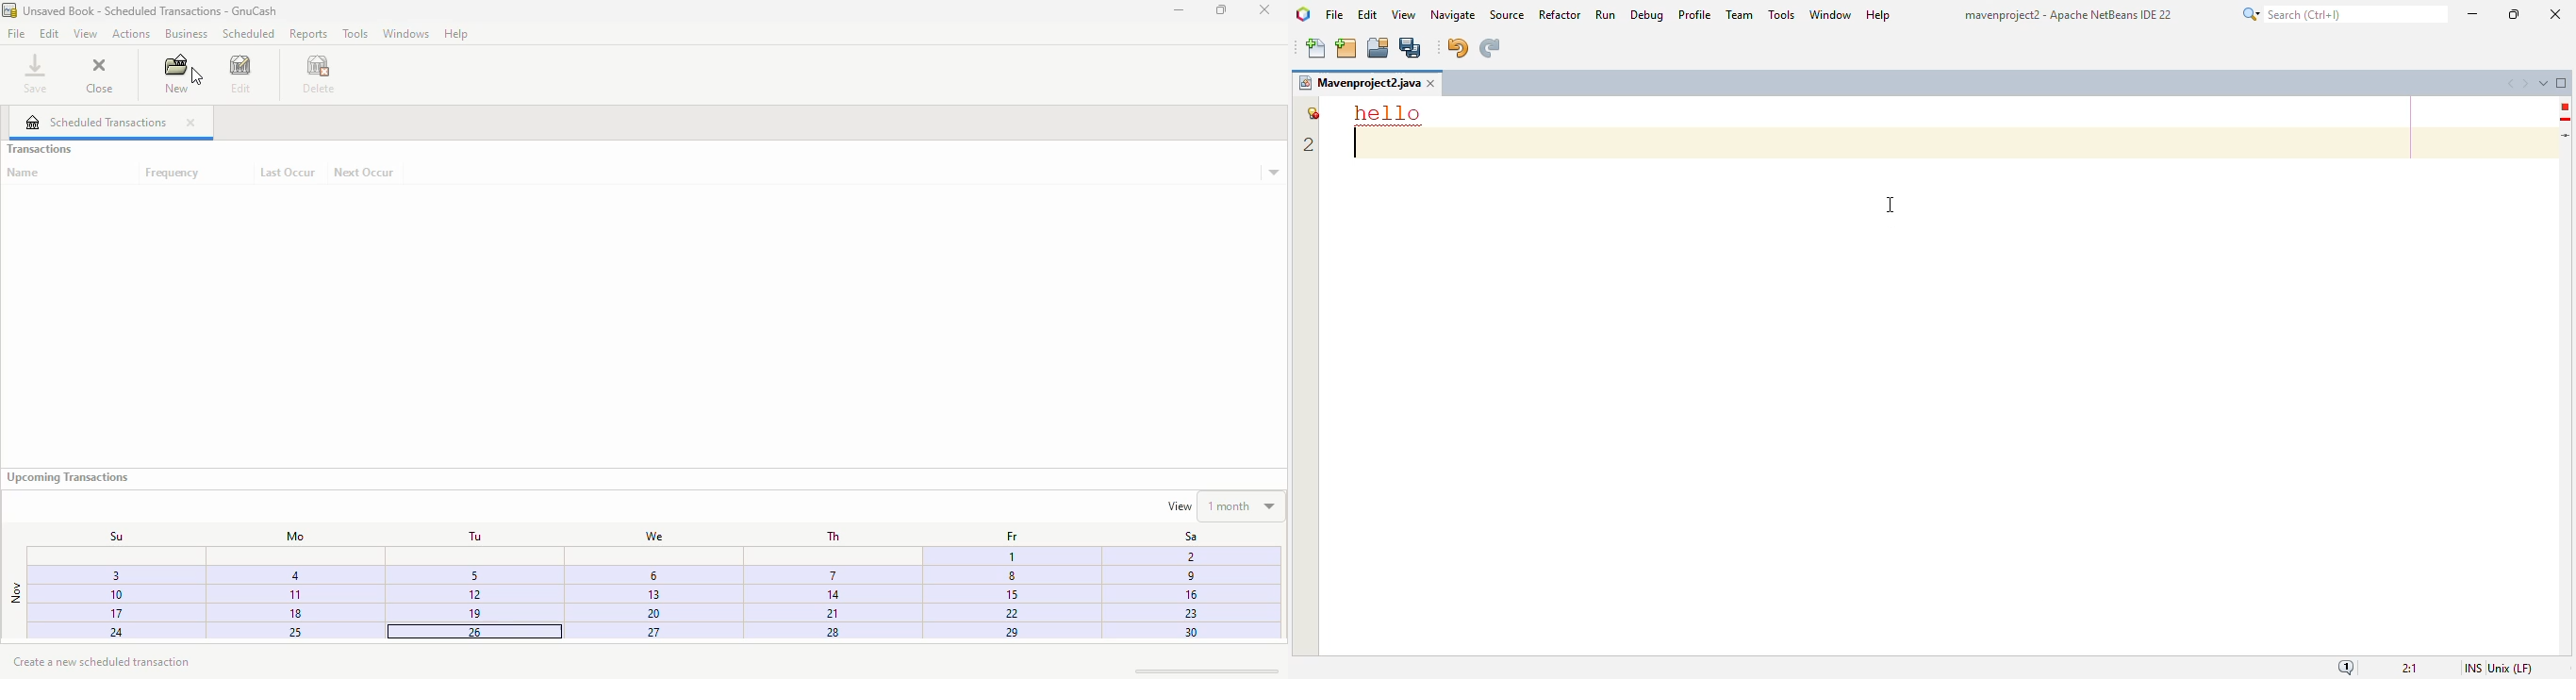  What do you see at coordinates (477, 573) in the screenshot?
I see `5` at bounding box center [477, 573].